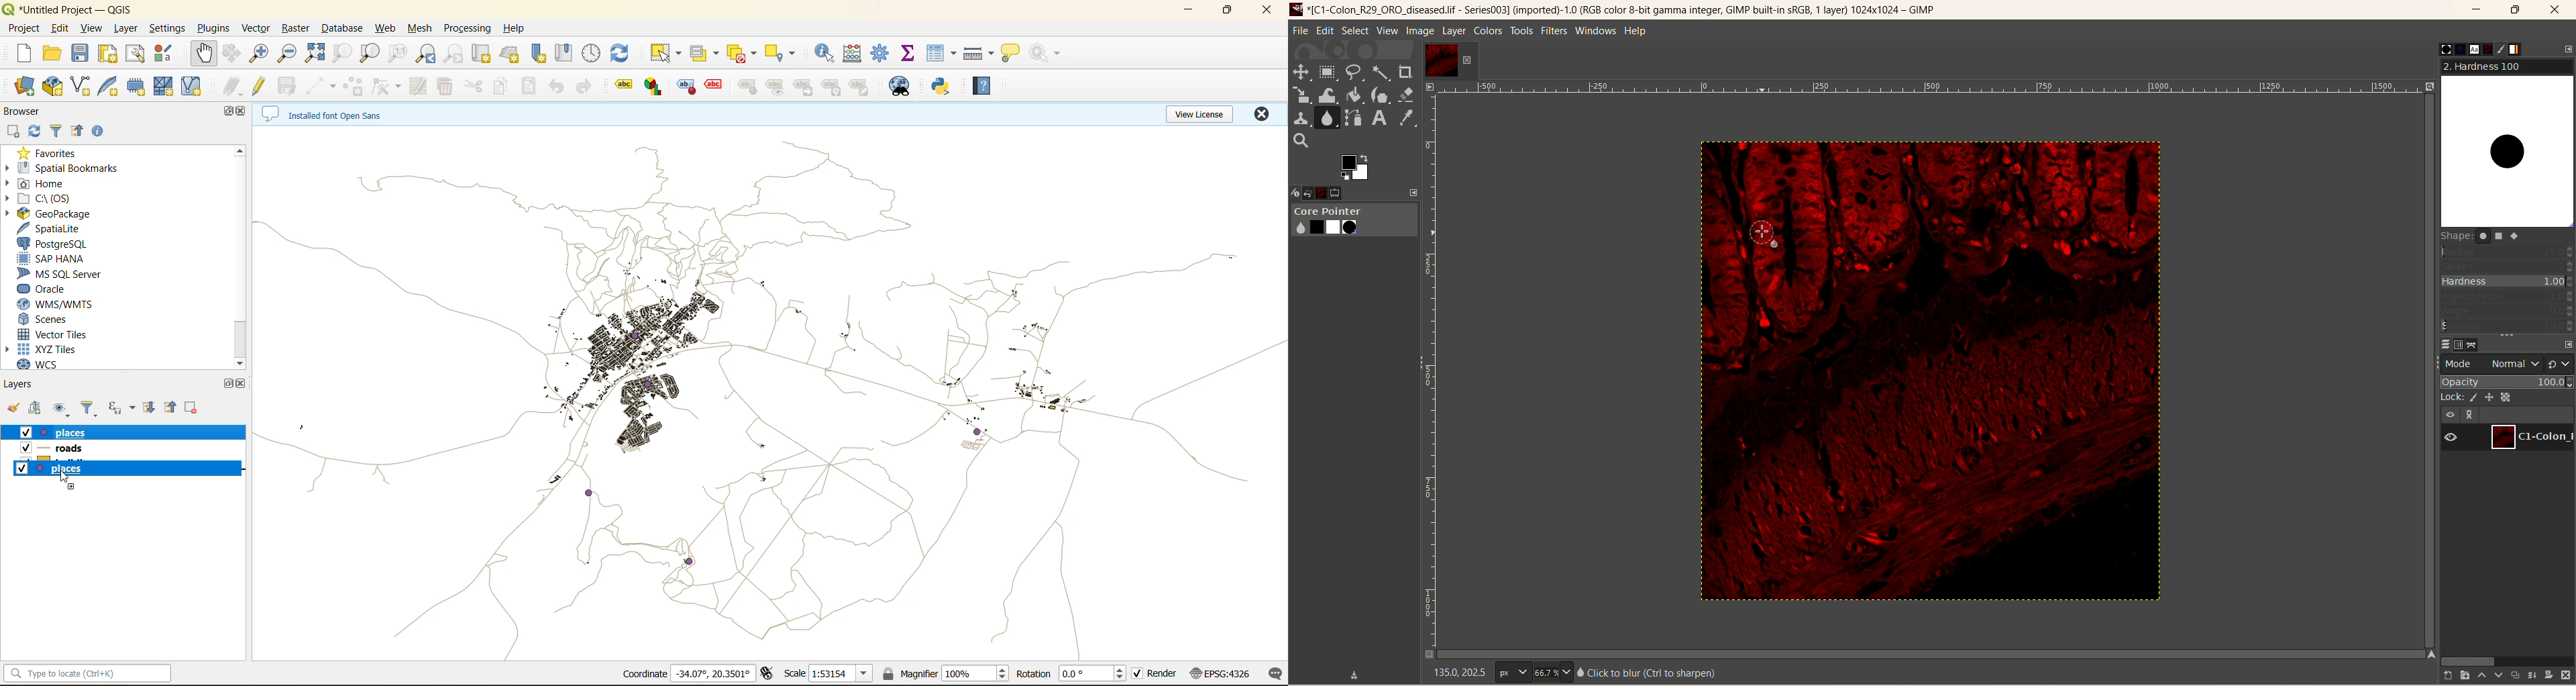  I want to click on scale bar, so click(1930, 89).